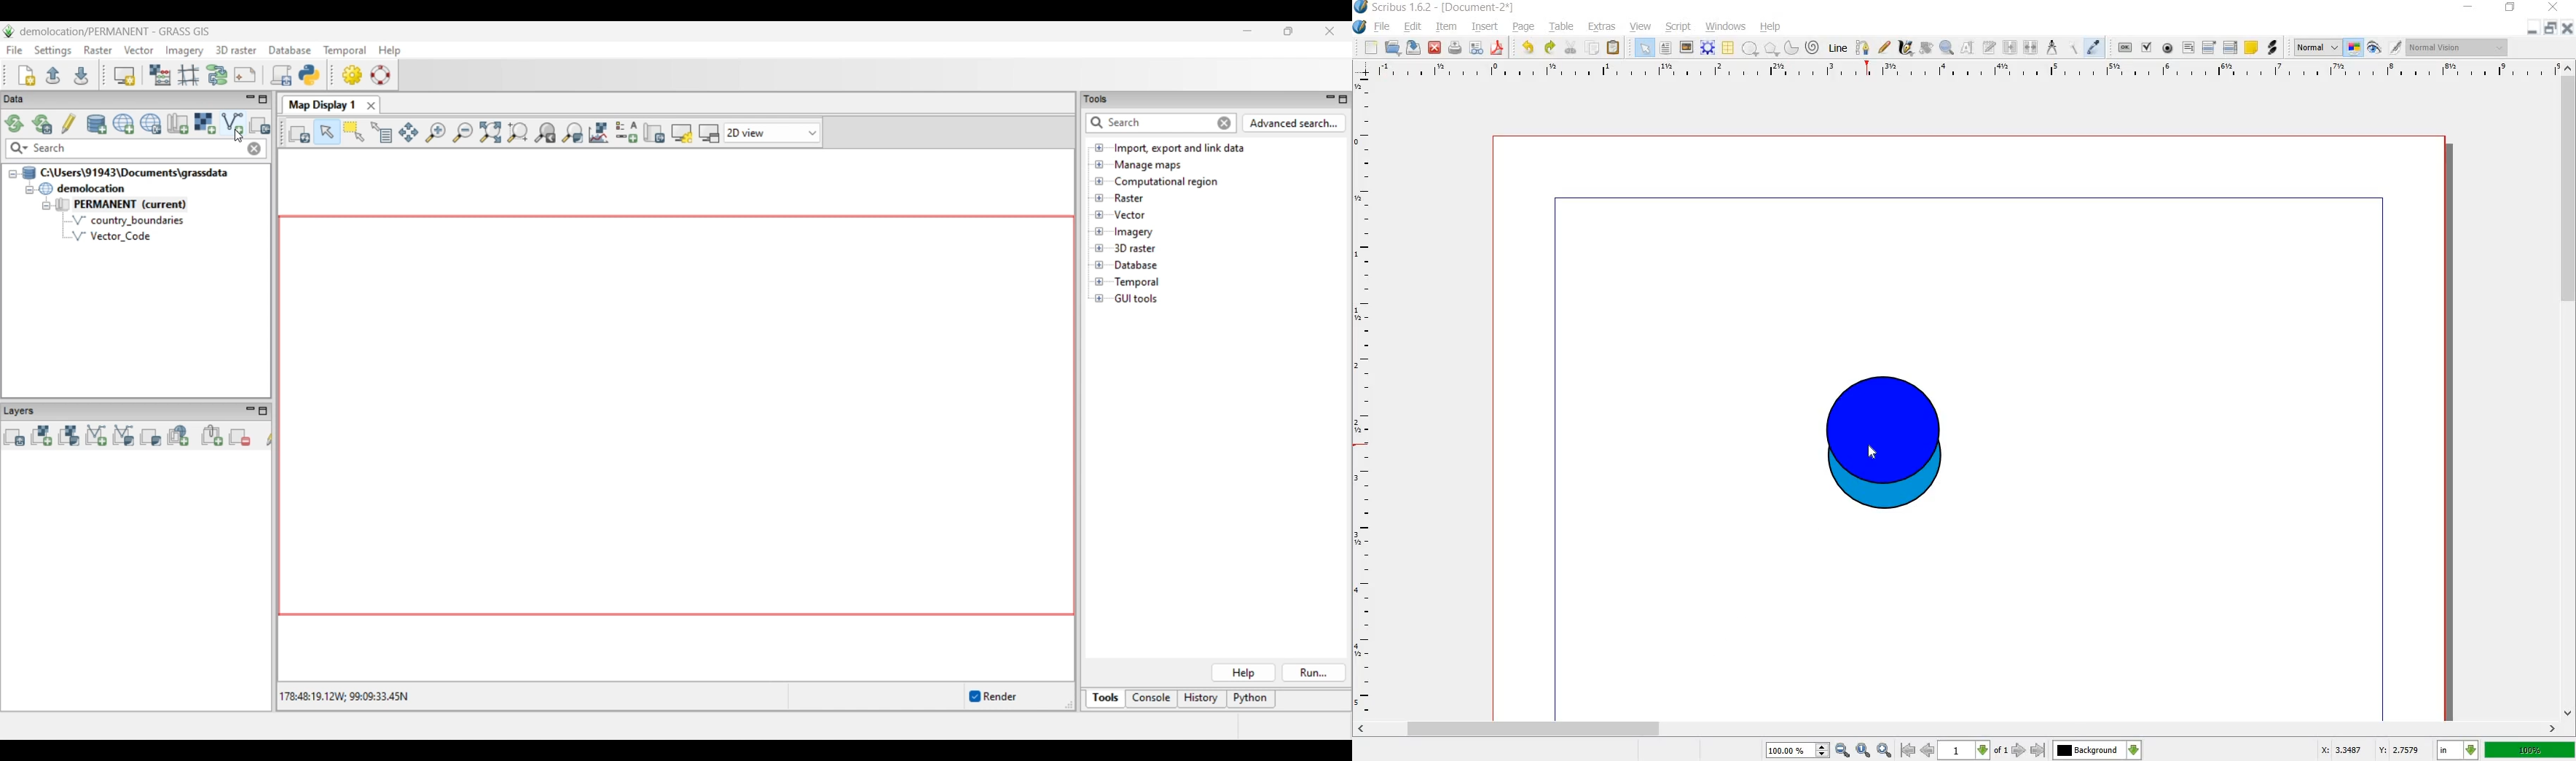 This screenshot has width=2576, height=784. I want to click on measurement, so click(2053, 48).